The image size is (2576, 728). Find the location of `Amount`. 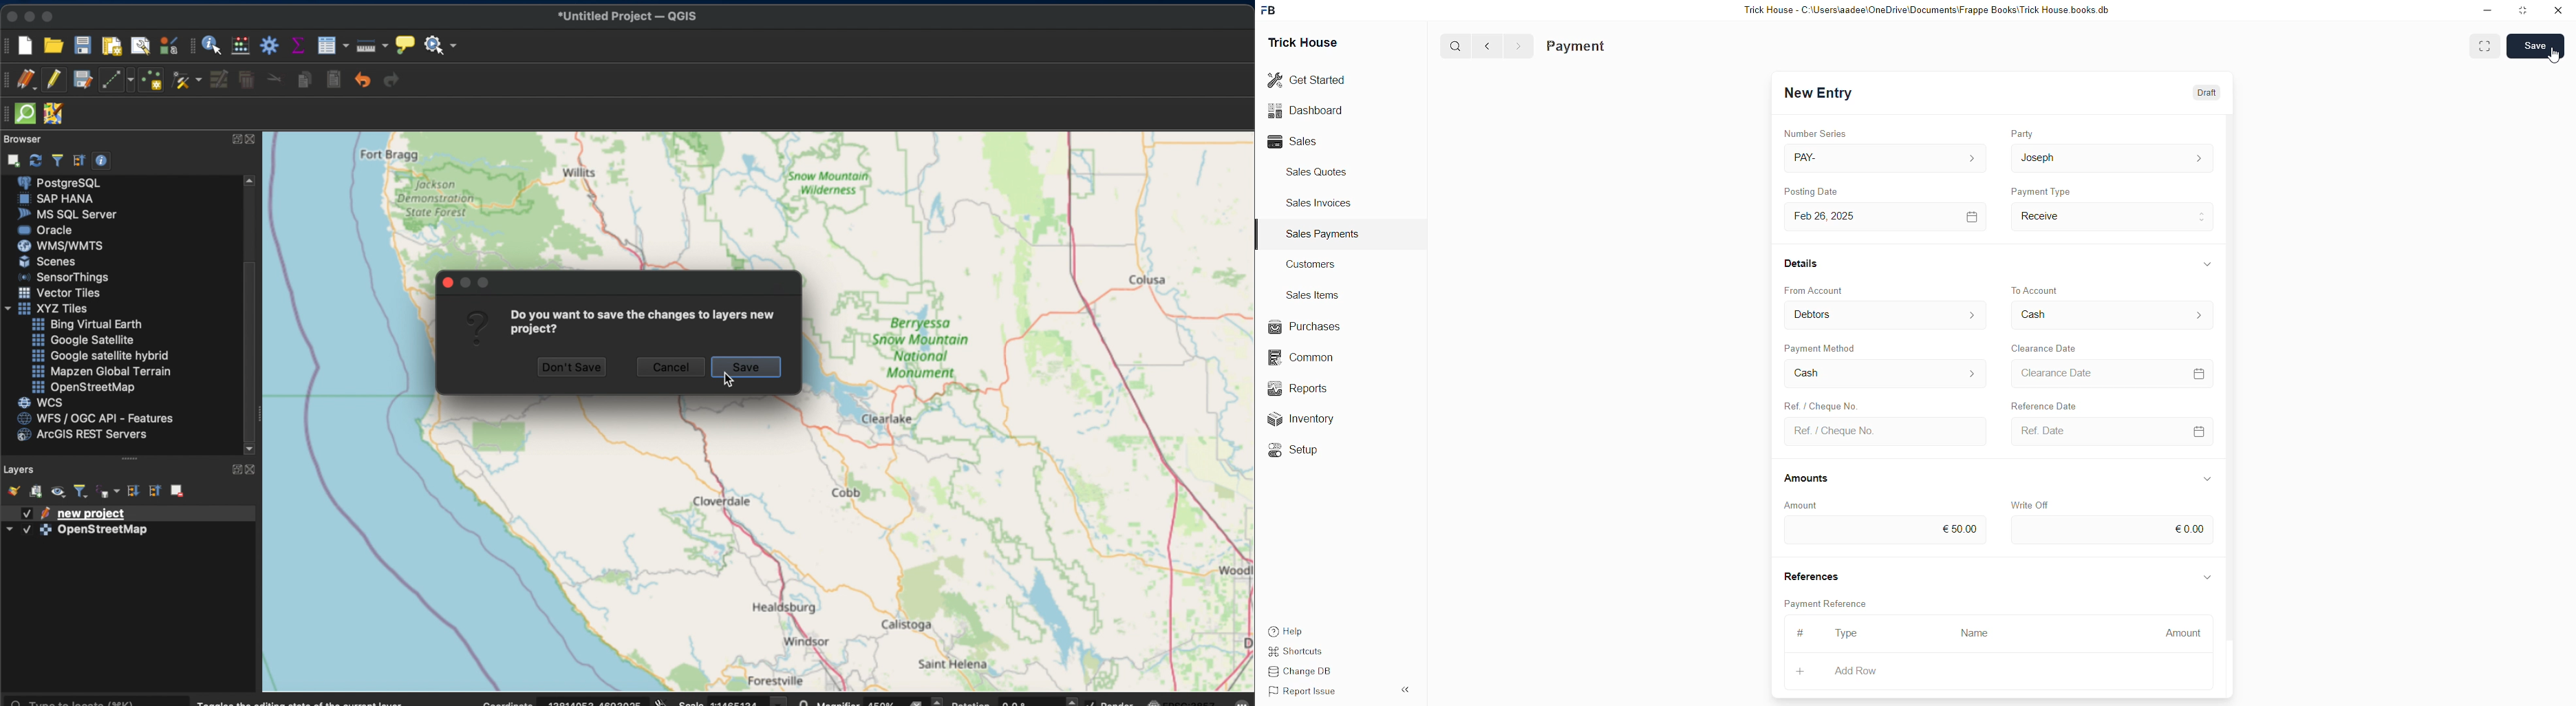

Amount is located at coordinates (1802, 506).